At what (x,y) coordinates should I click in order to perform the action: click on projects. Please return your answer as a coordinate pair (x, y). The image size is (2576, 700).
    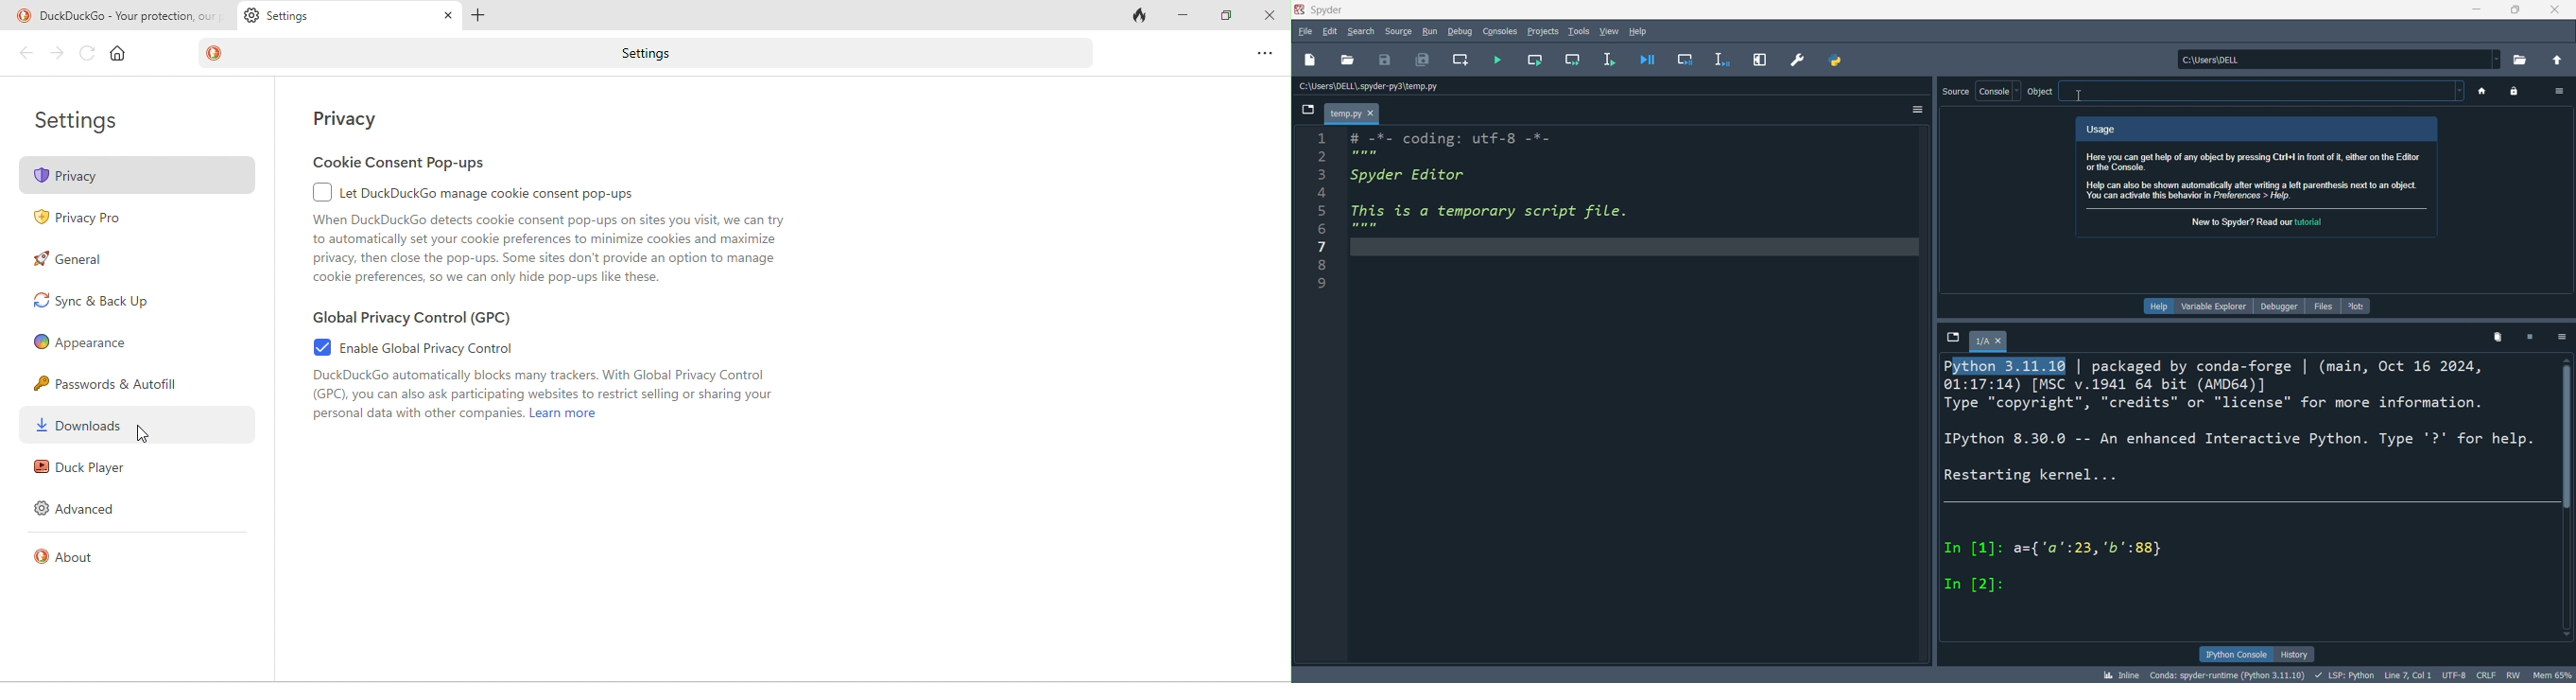
    Looking at the image, I should click on (1539, 28).